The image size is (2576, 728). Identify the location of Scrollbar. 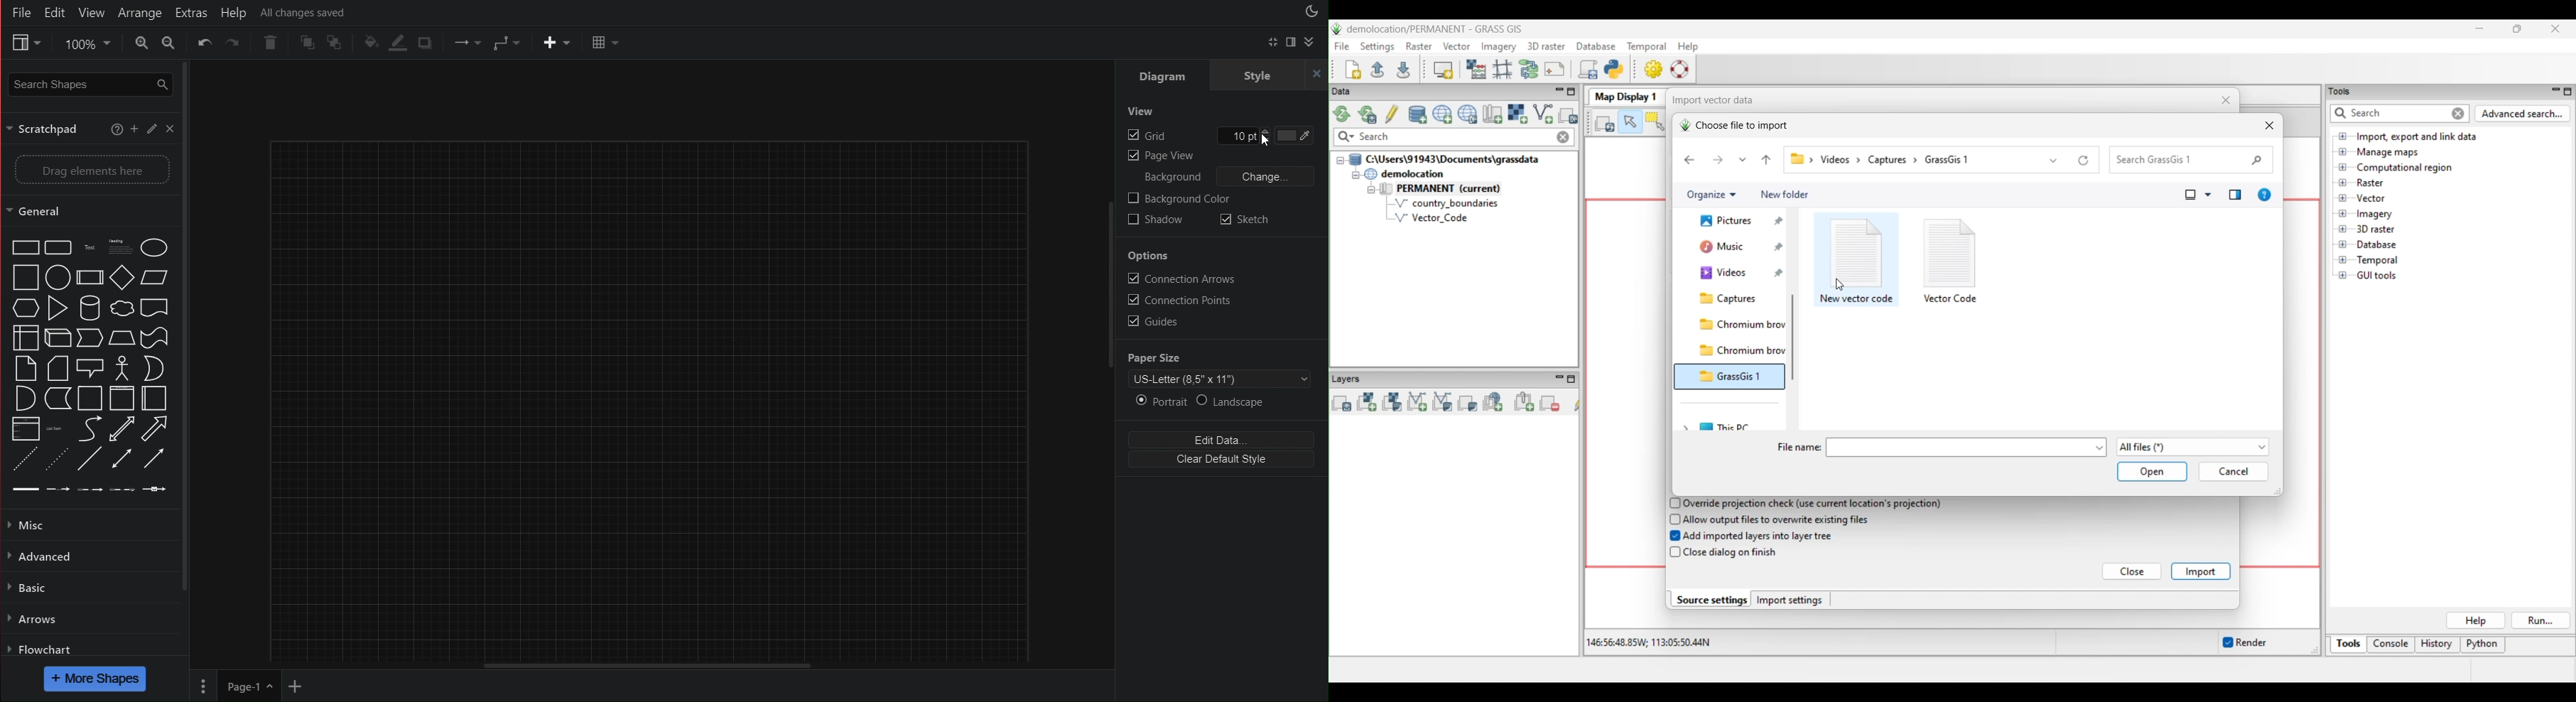
(666, 666).